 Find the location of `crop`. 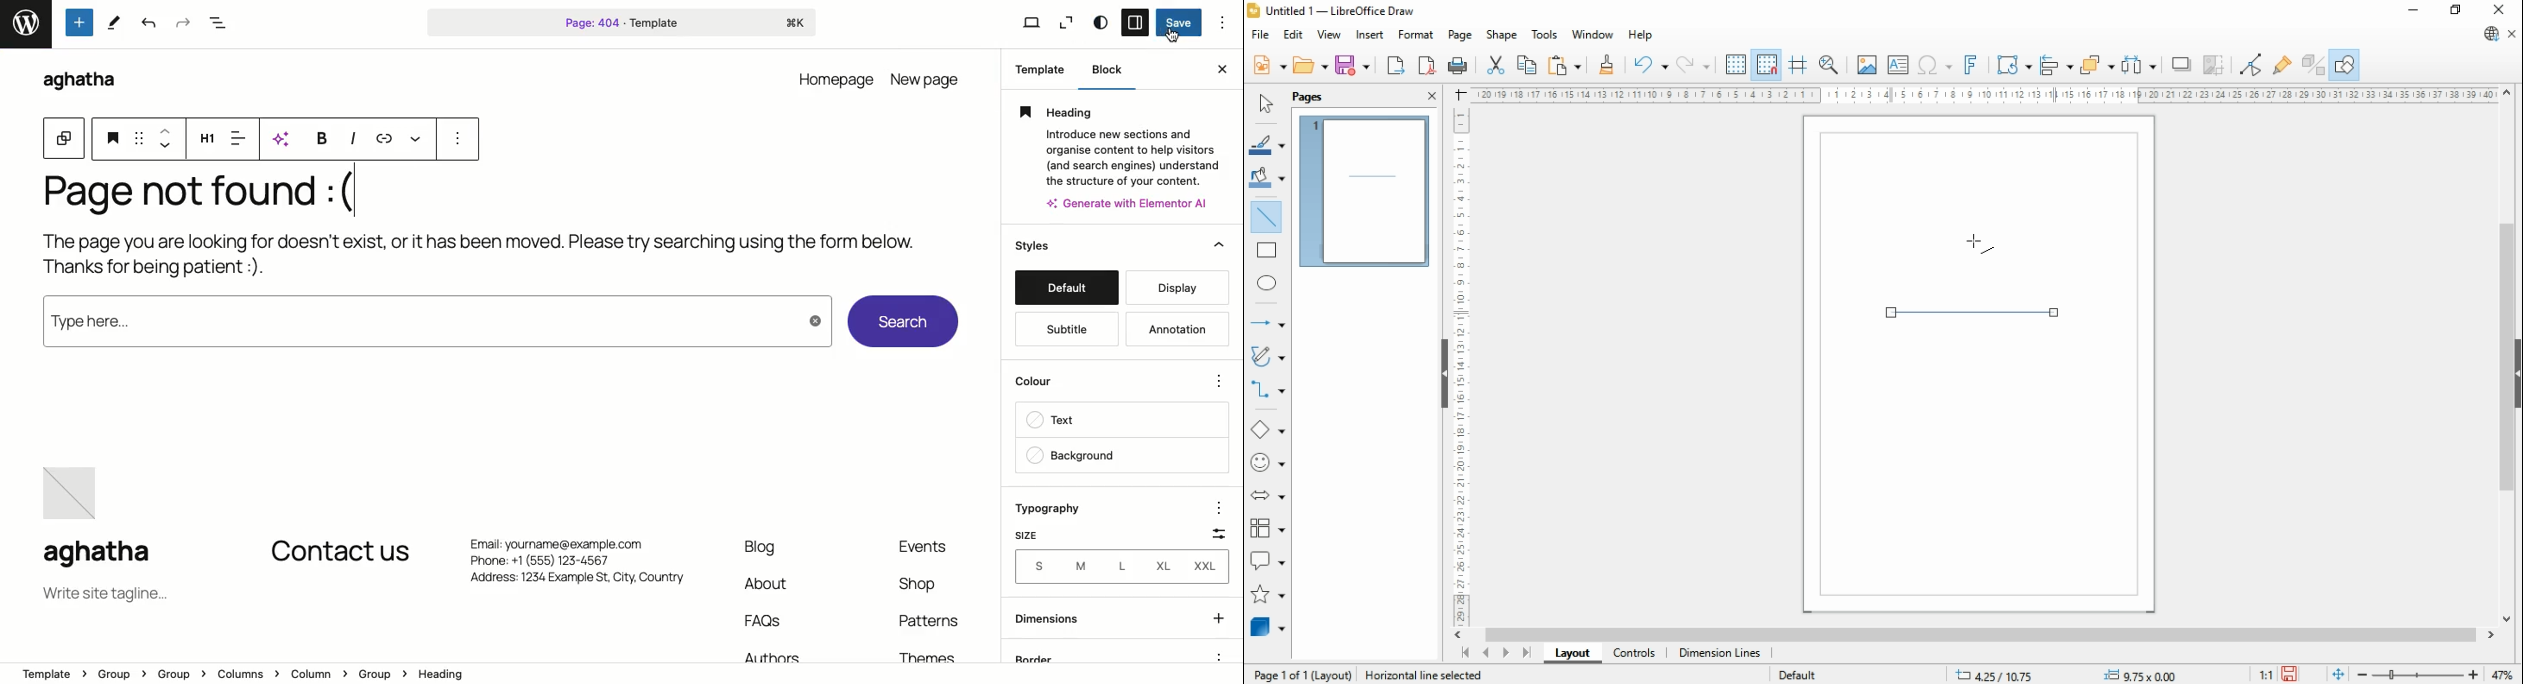

crop is located at coordinates (2218, 64).